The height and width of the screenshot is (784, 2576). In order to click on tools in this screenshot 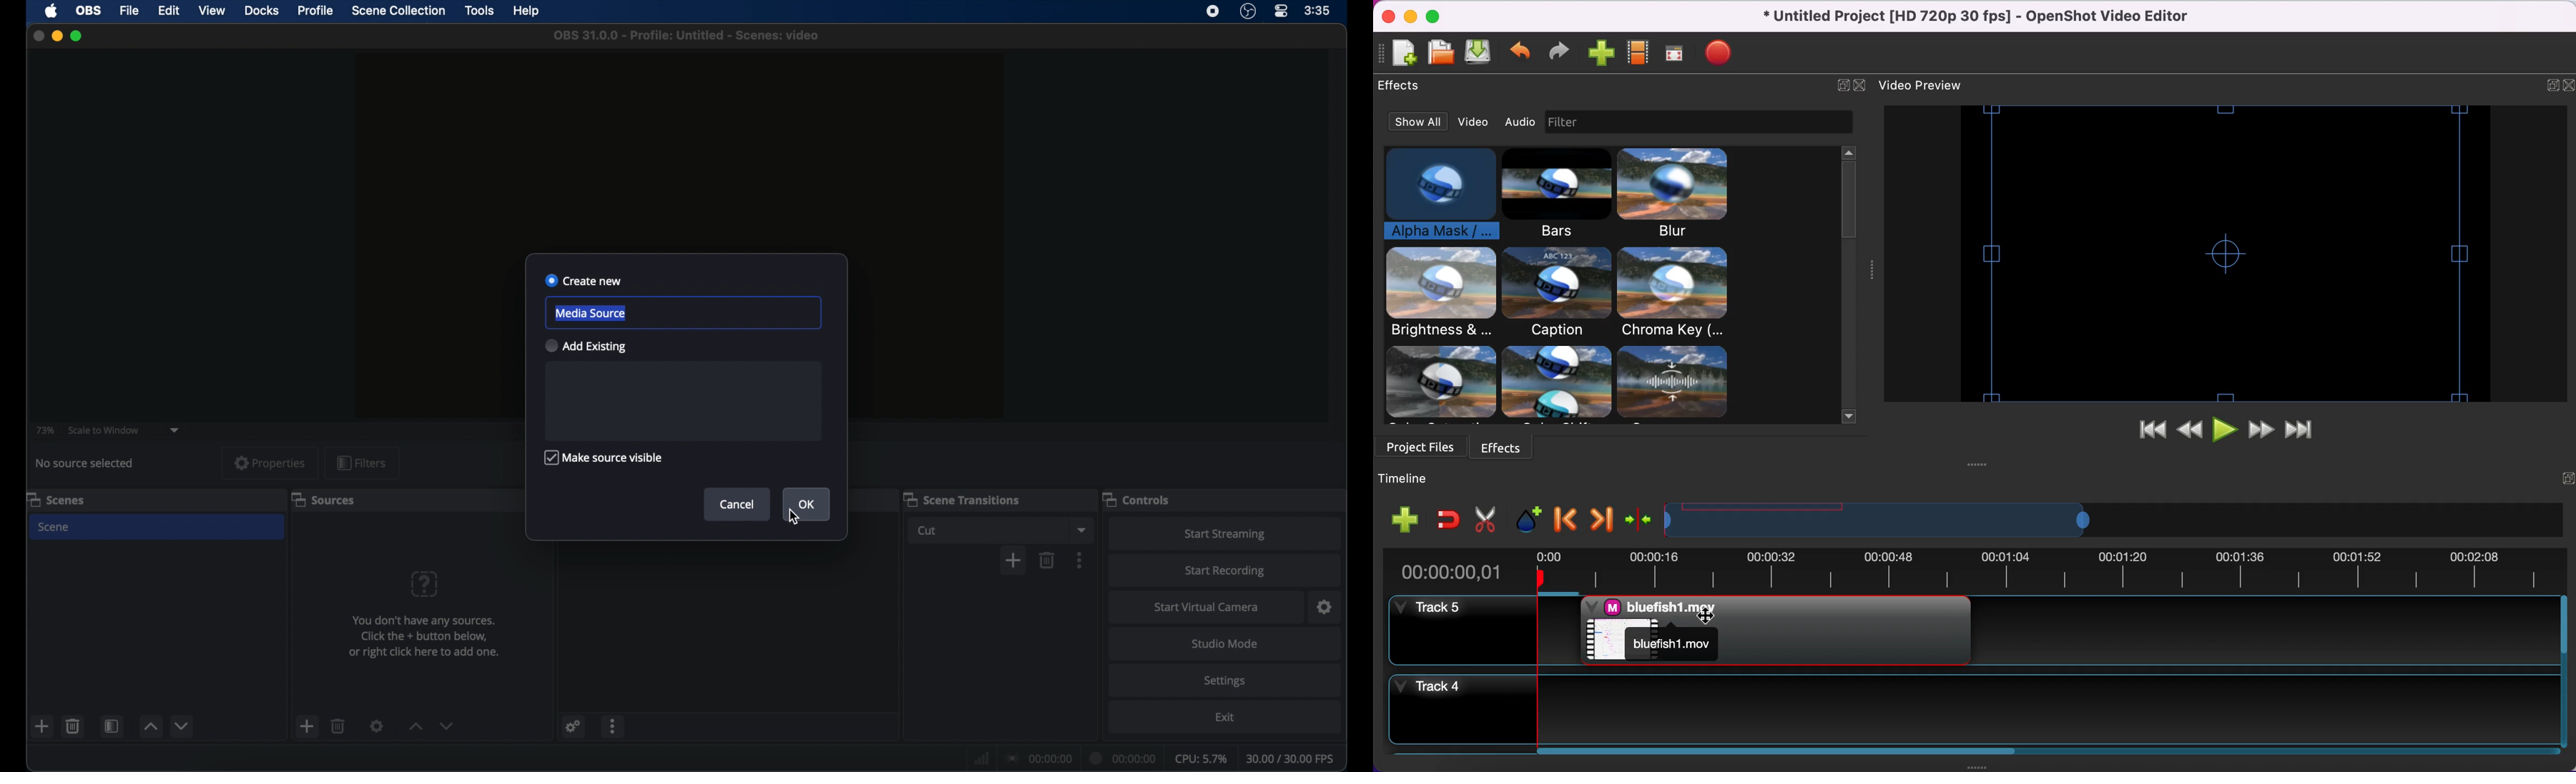, I will do `click(479, 10)`.